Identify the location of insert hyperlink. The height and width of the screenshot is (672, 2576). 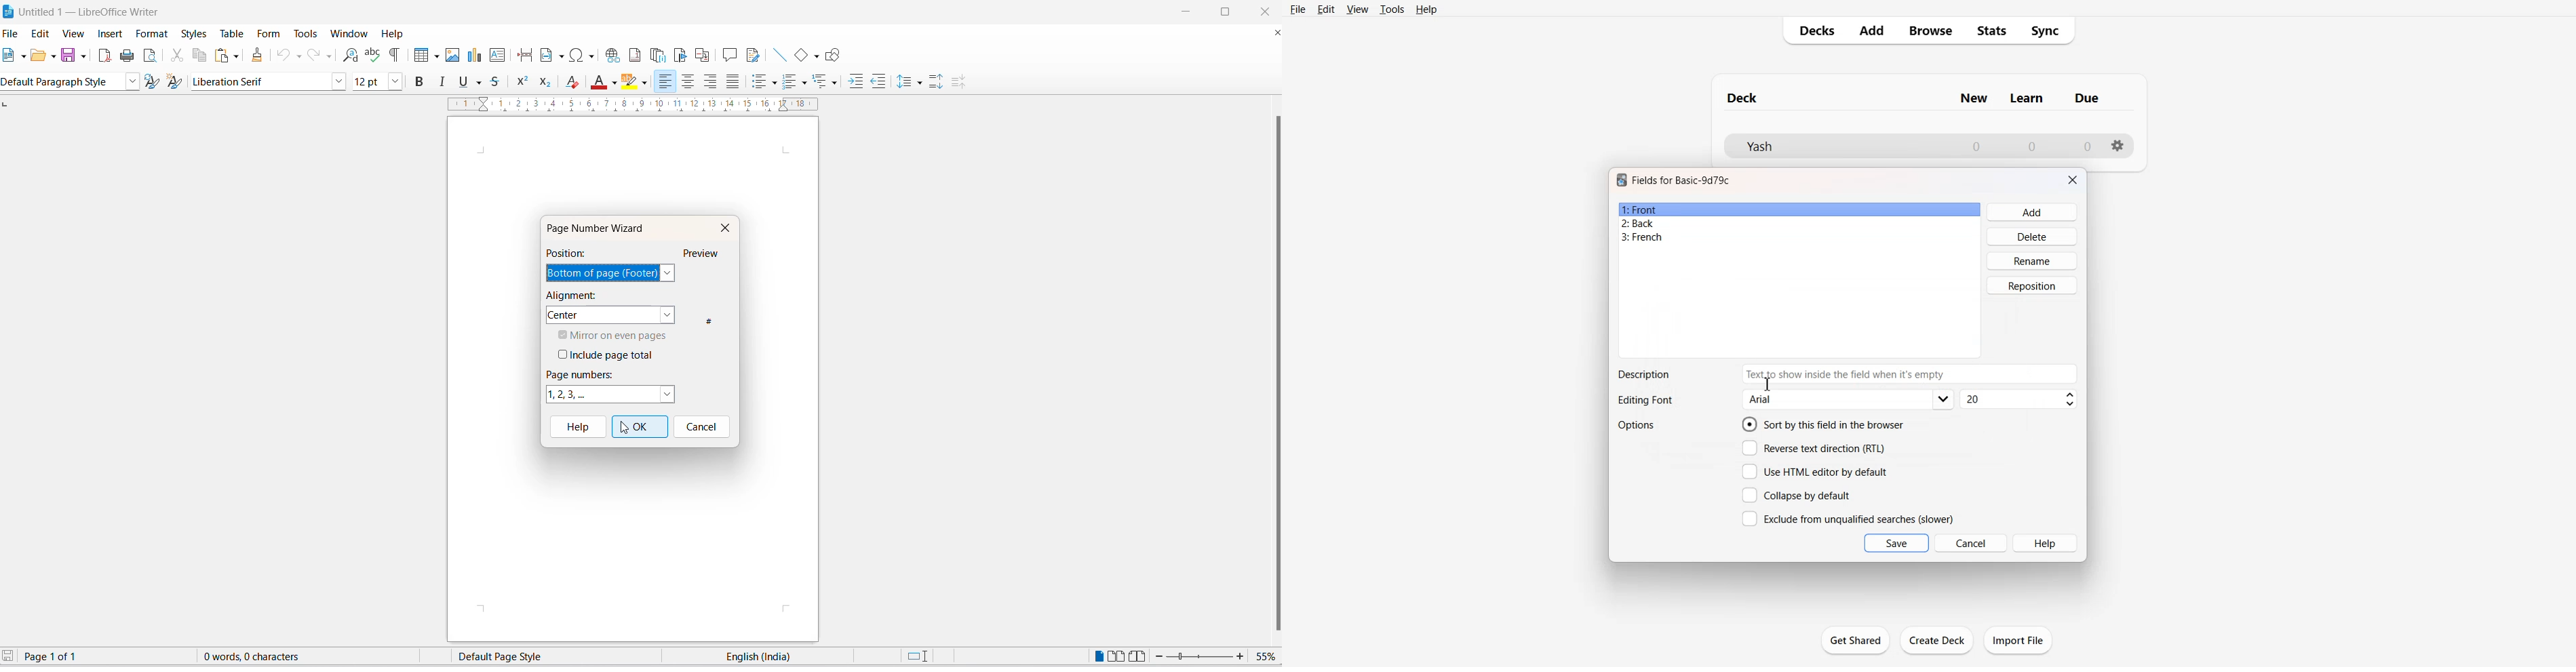
(612, 54).